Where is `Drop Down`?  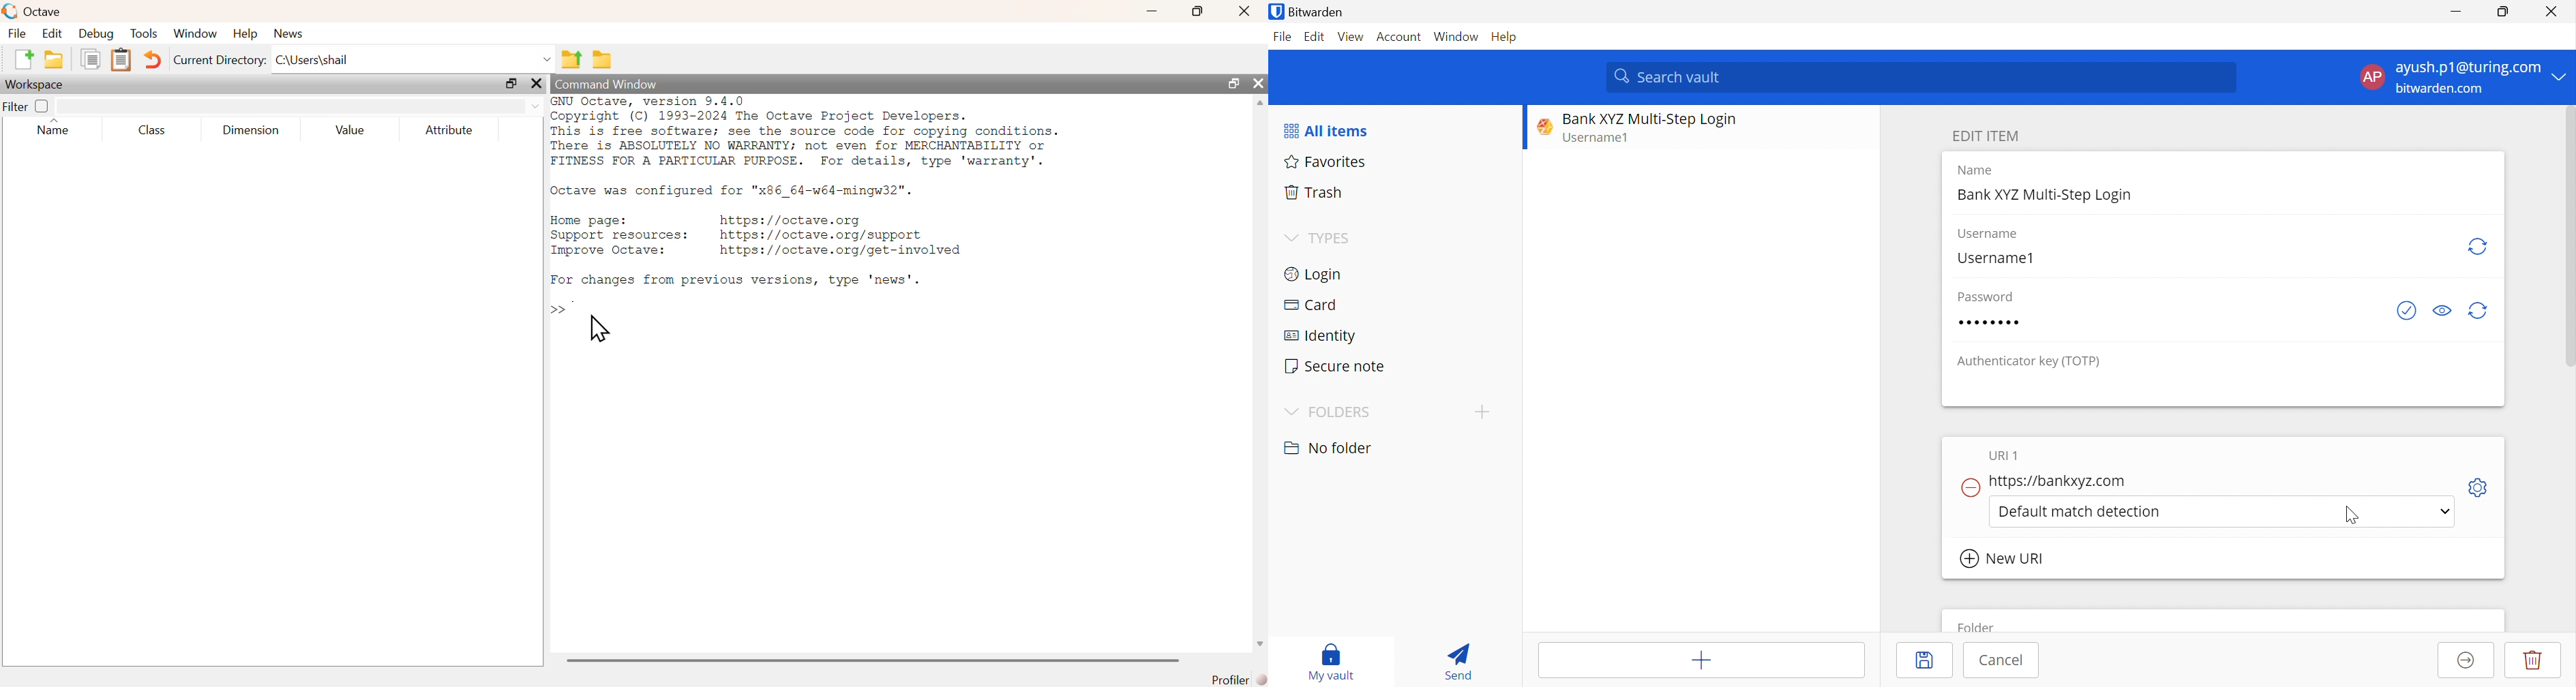
Drop Down is located at coordinates (2443, 514).